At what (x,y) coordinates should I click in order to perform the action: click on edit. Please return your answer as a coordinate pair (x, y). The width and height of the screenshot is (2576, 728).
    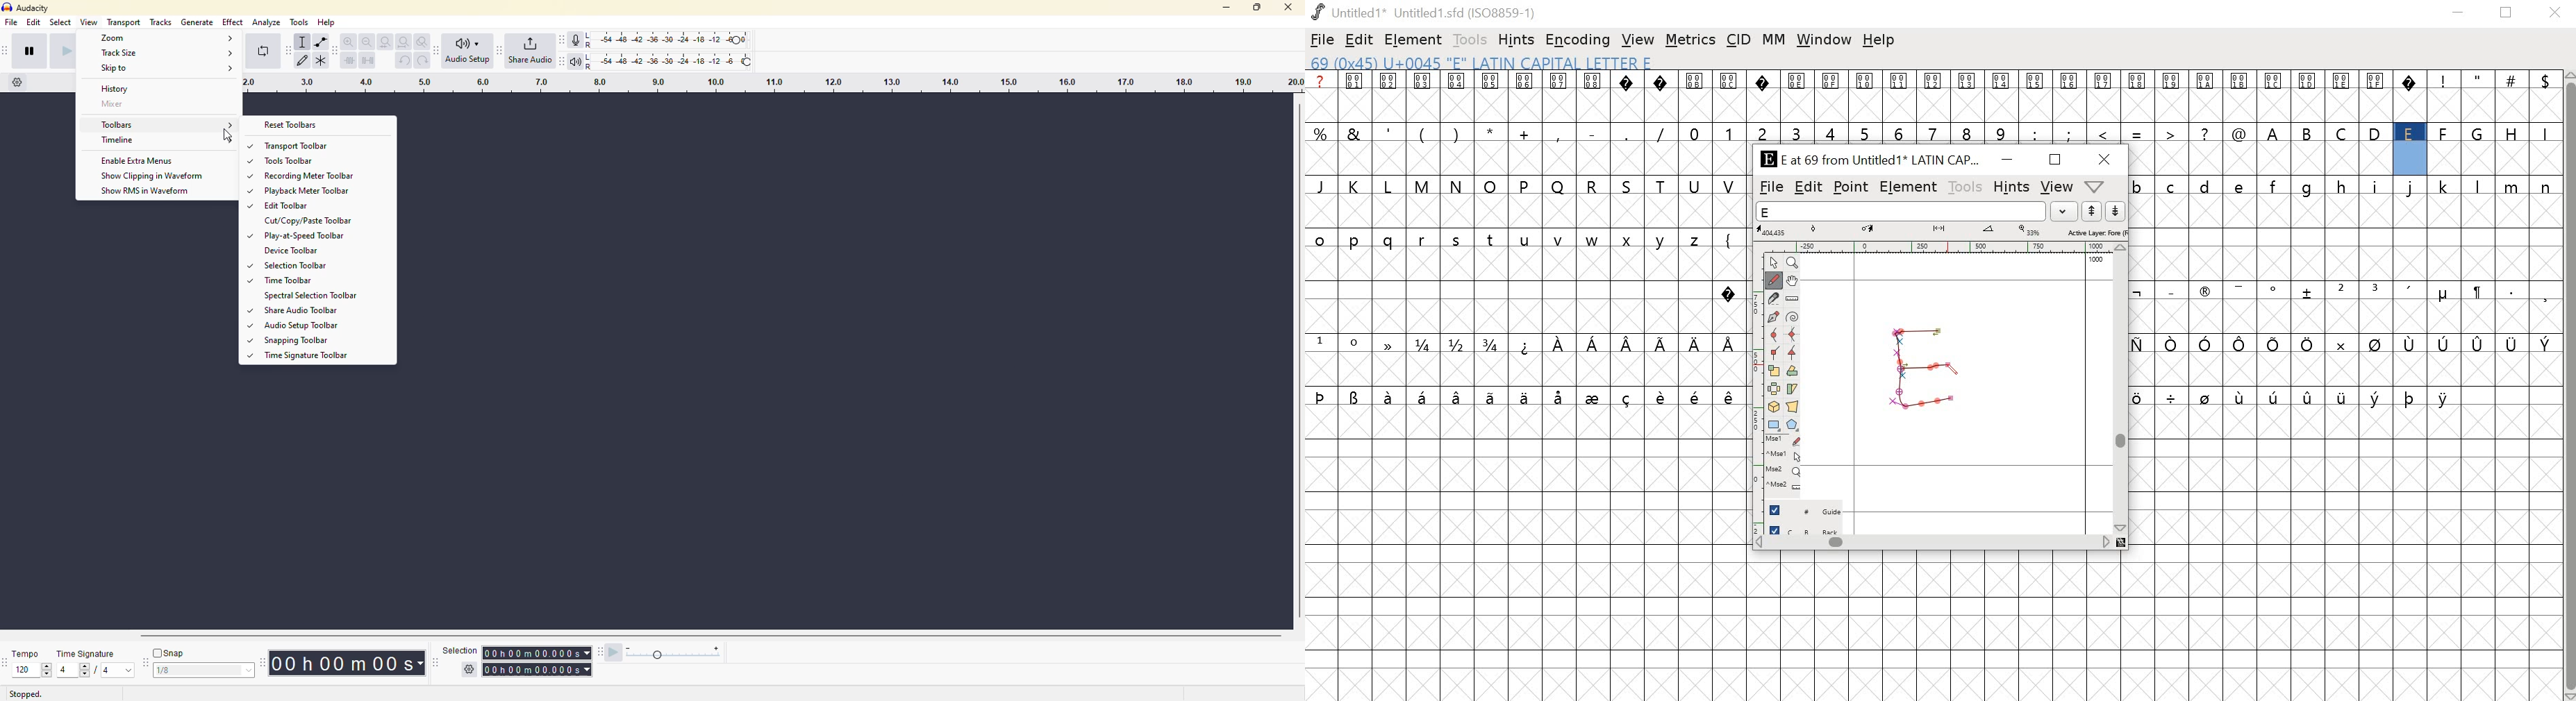
    Looking at the image, I should click on (34, 23).